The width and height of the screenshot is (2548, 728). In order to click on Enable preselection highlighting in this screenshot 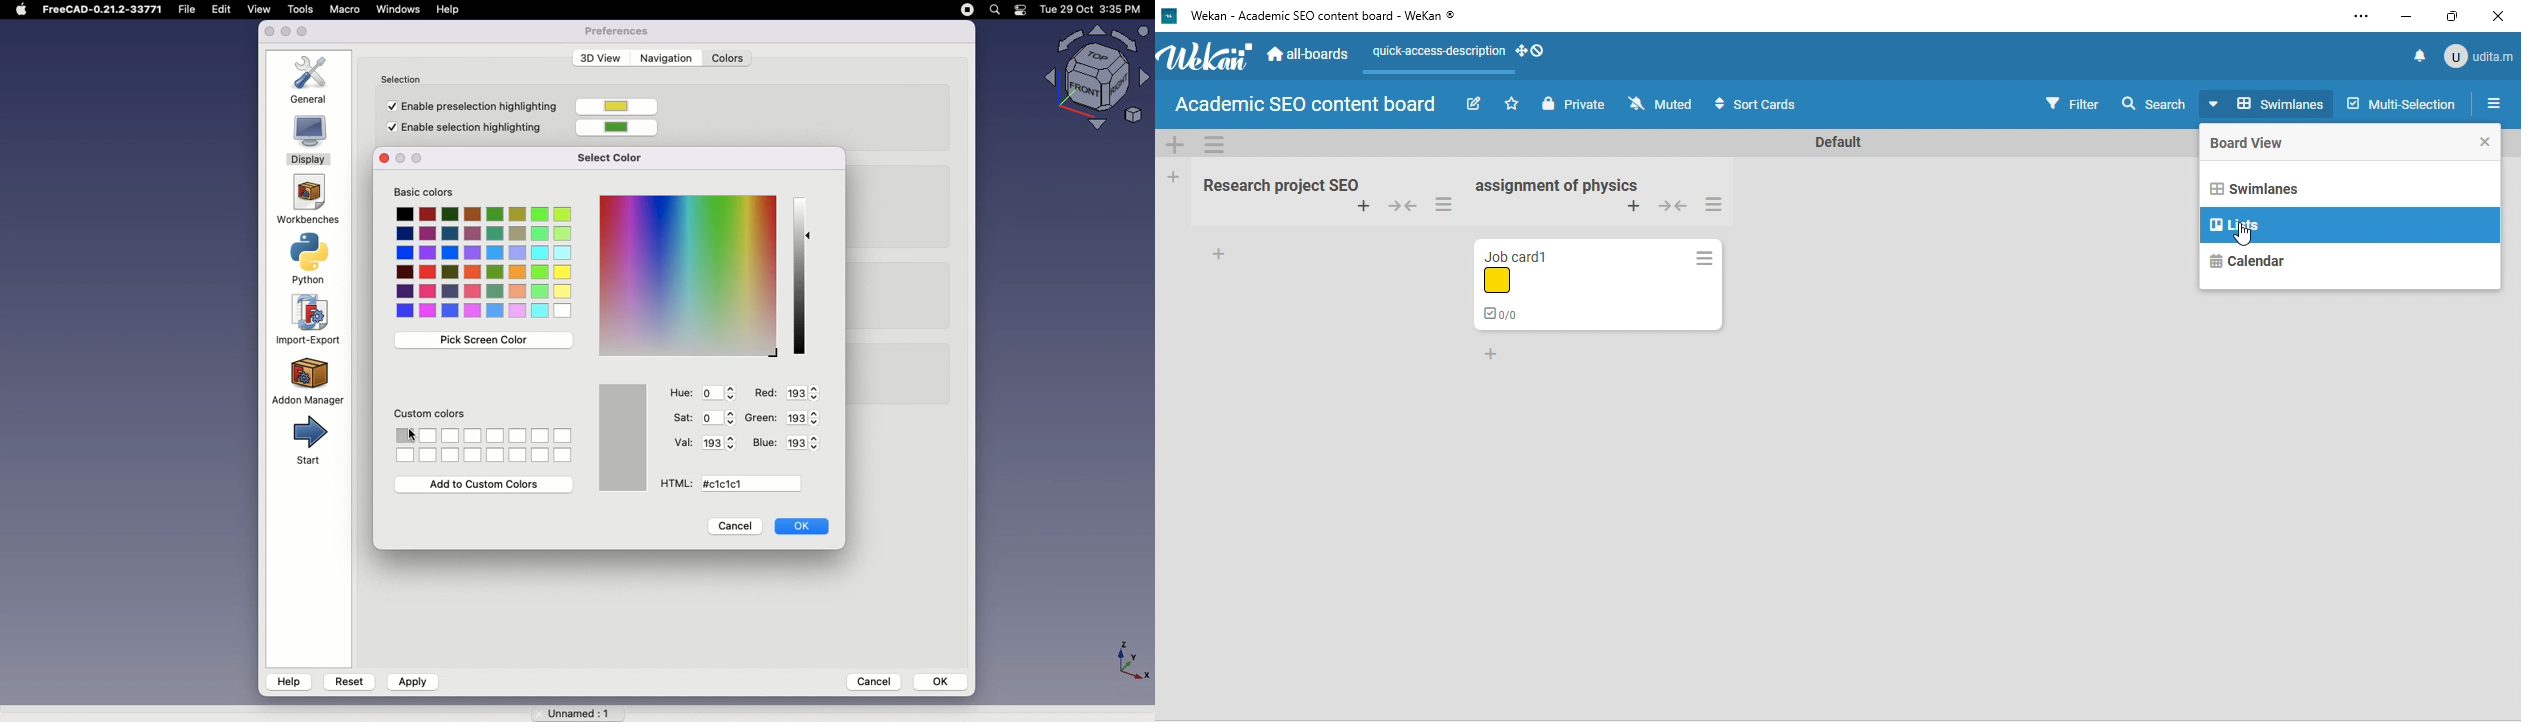, I will do `click(468, 105)`.